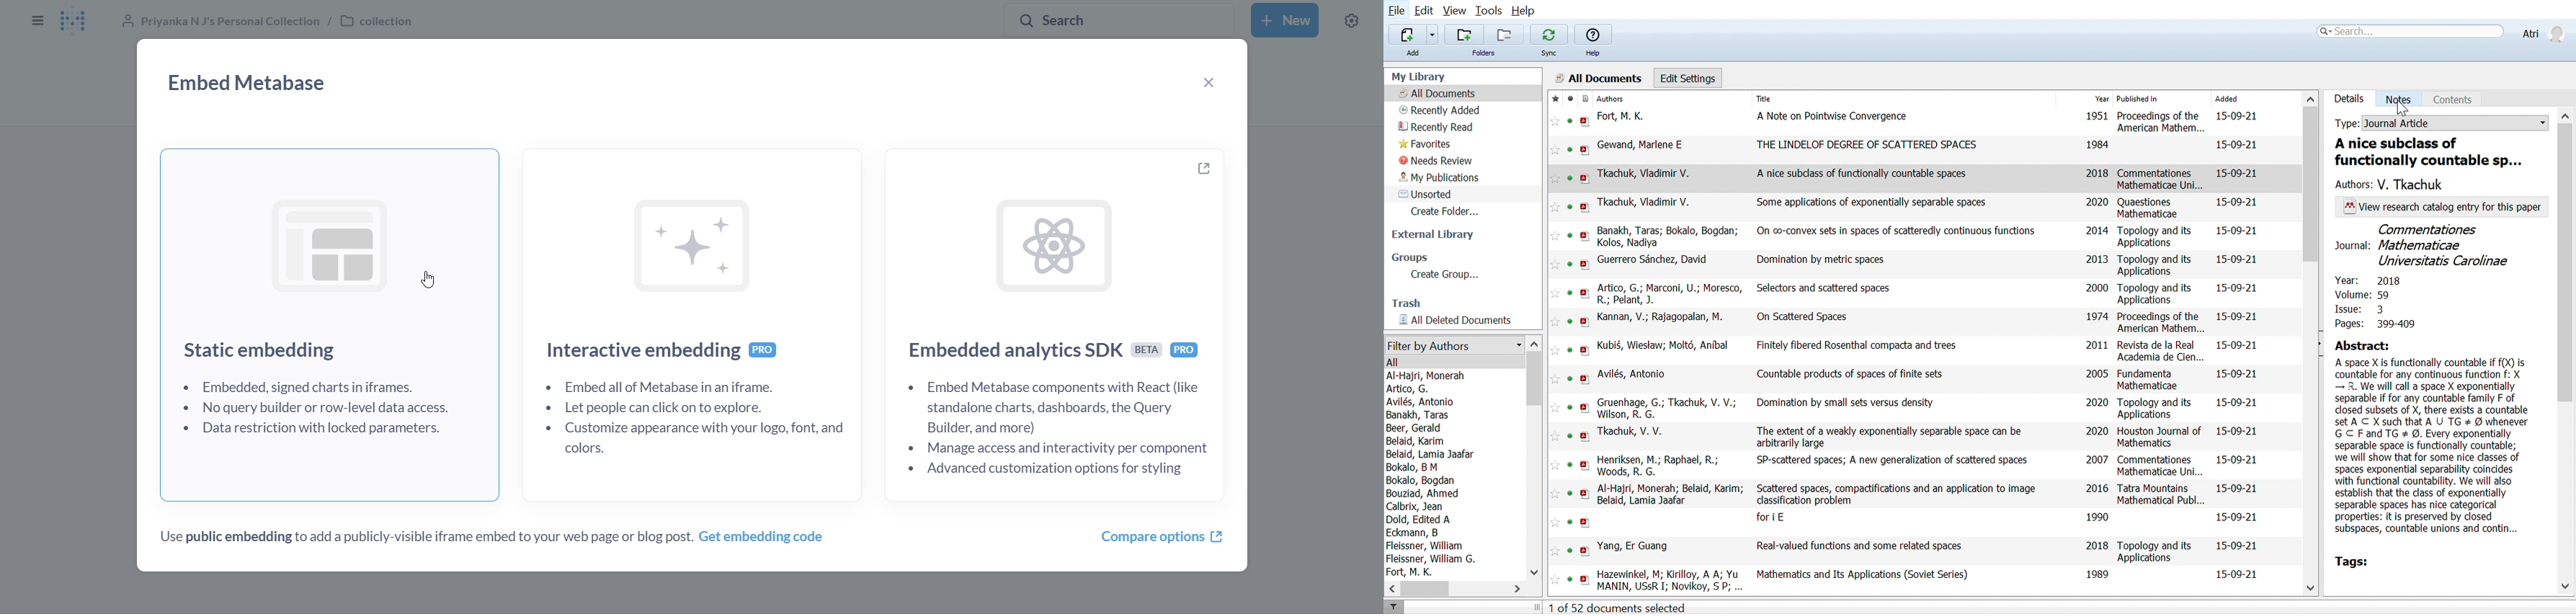  Describe the element at coordinates (2238, 344) in the screenshot. I see `15-09-21` at that location.